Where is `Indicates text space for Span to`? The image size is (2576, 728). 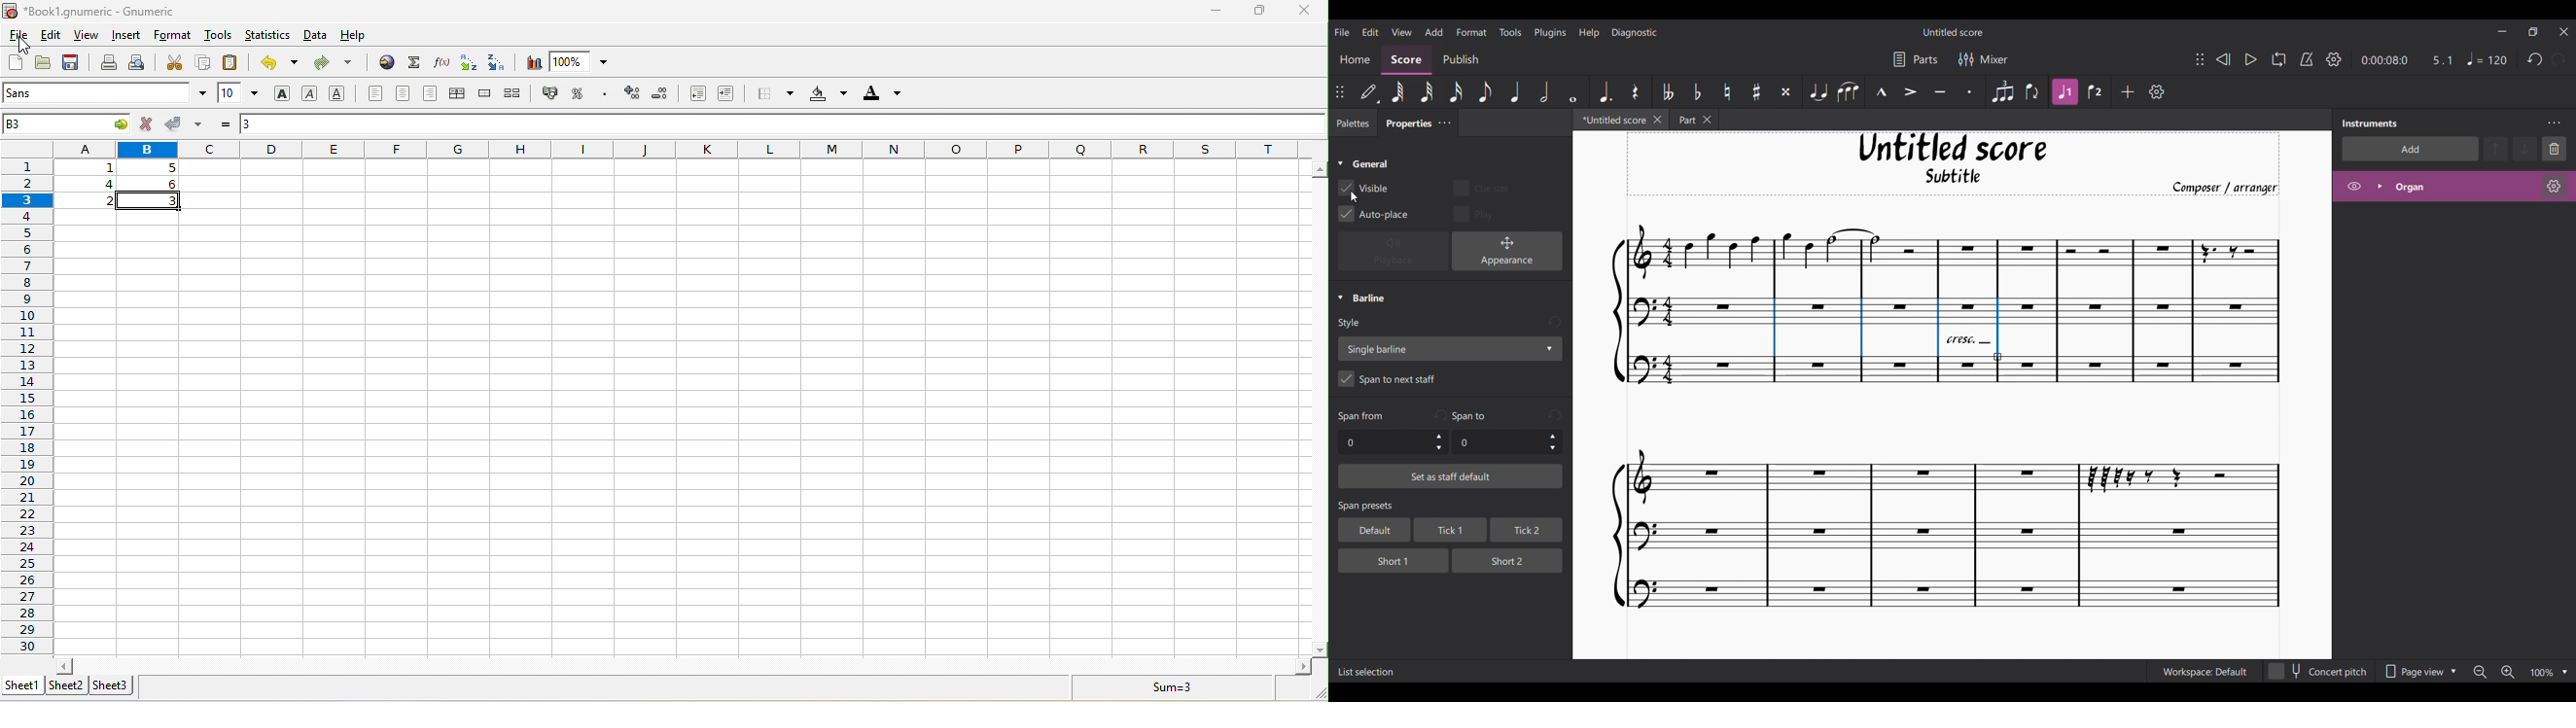 Indicates text space for Span to is located at coordinates (1472, 416).